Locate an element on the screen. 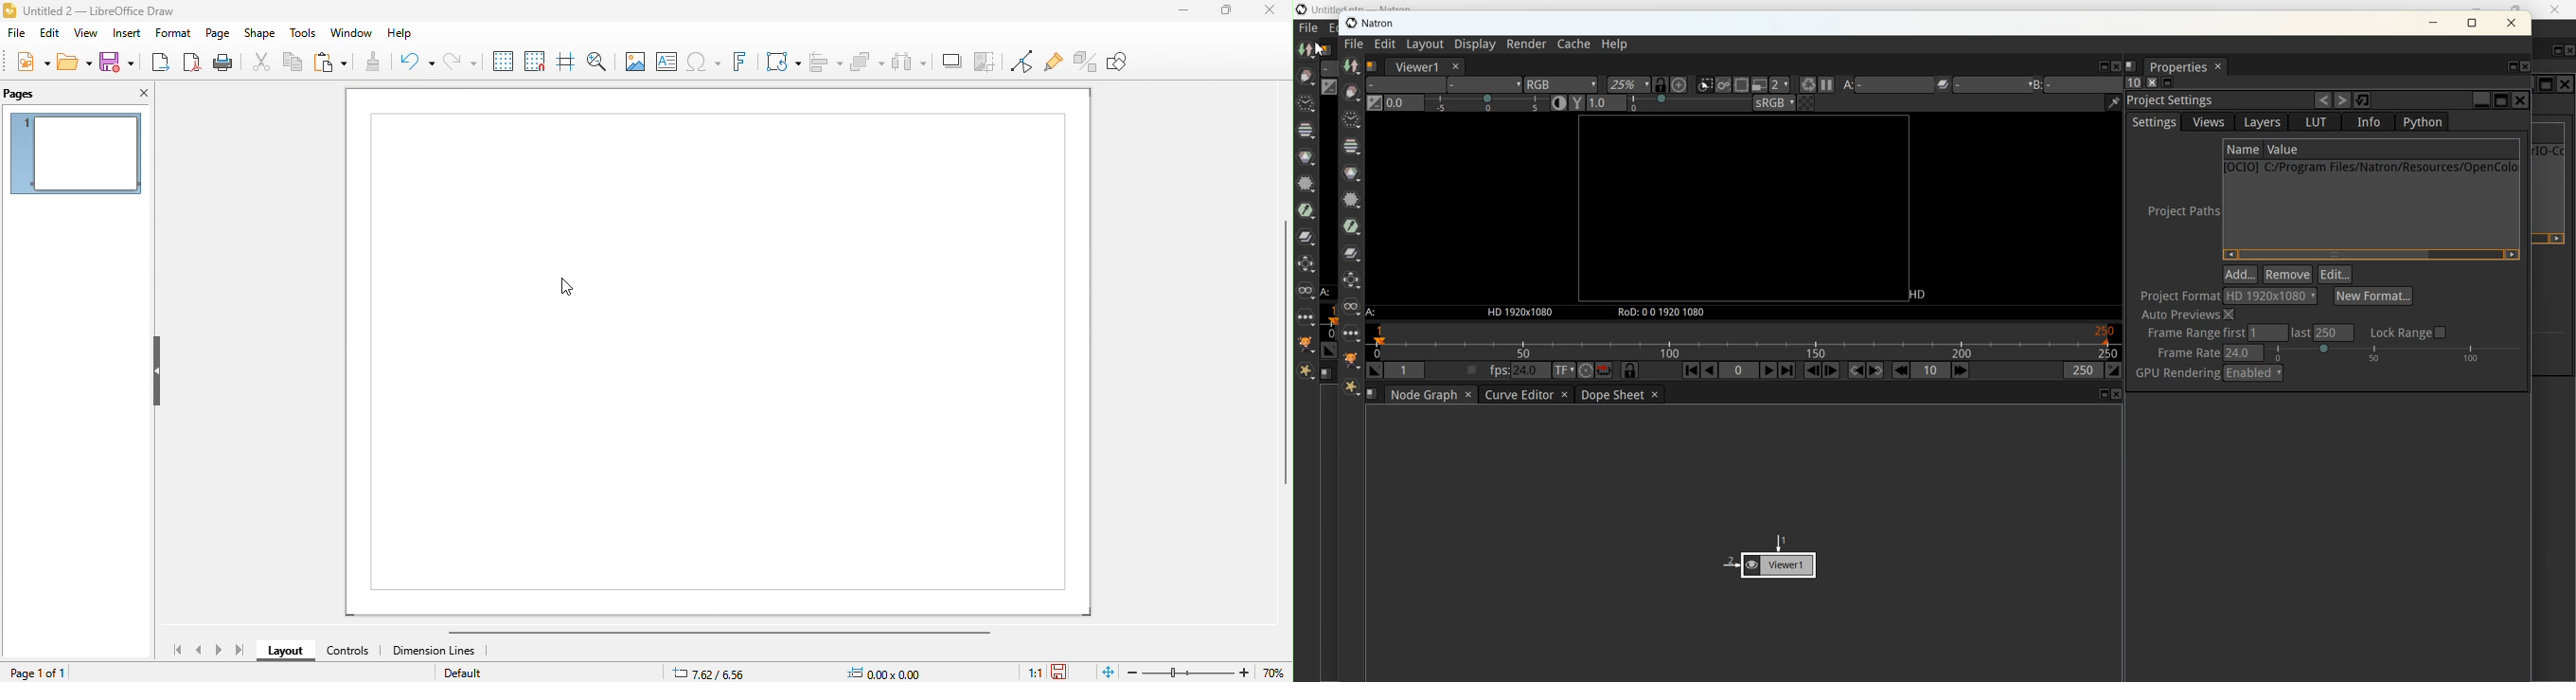 The width and height of the screenshot is (2576, 700). new is located at coordinates (31, 61).